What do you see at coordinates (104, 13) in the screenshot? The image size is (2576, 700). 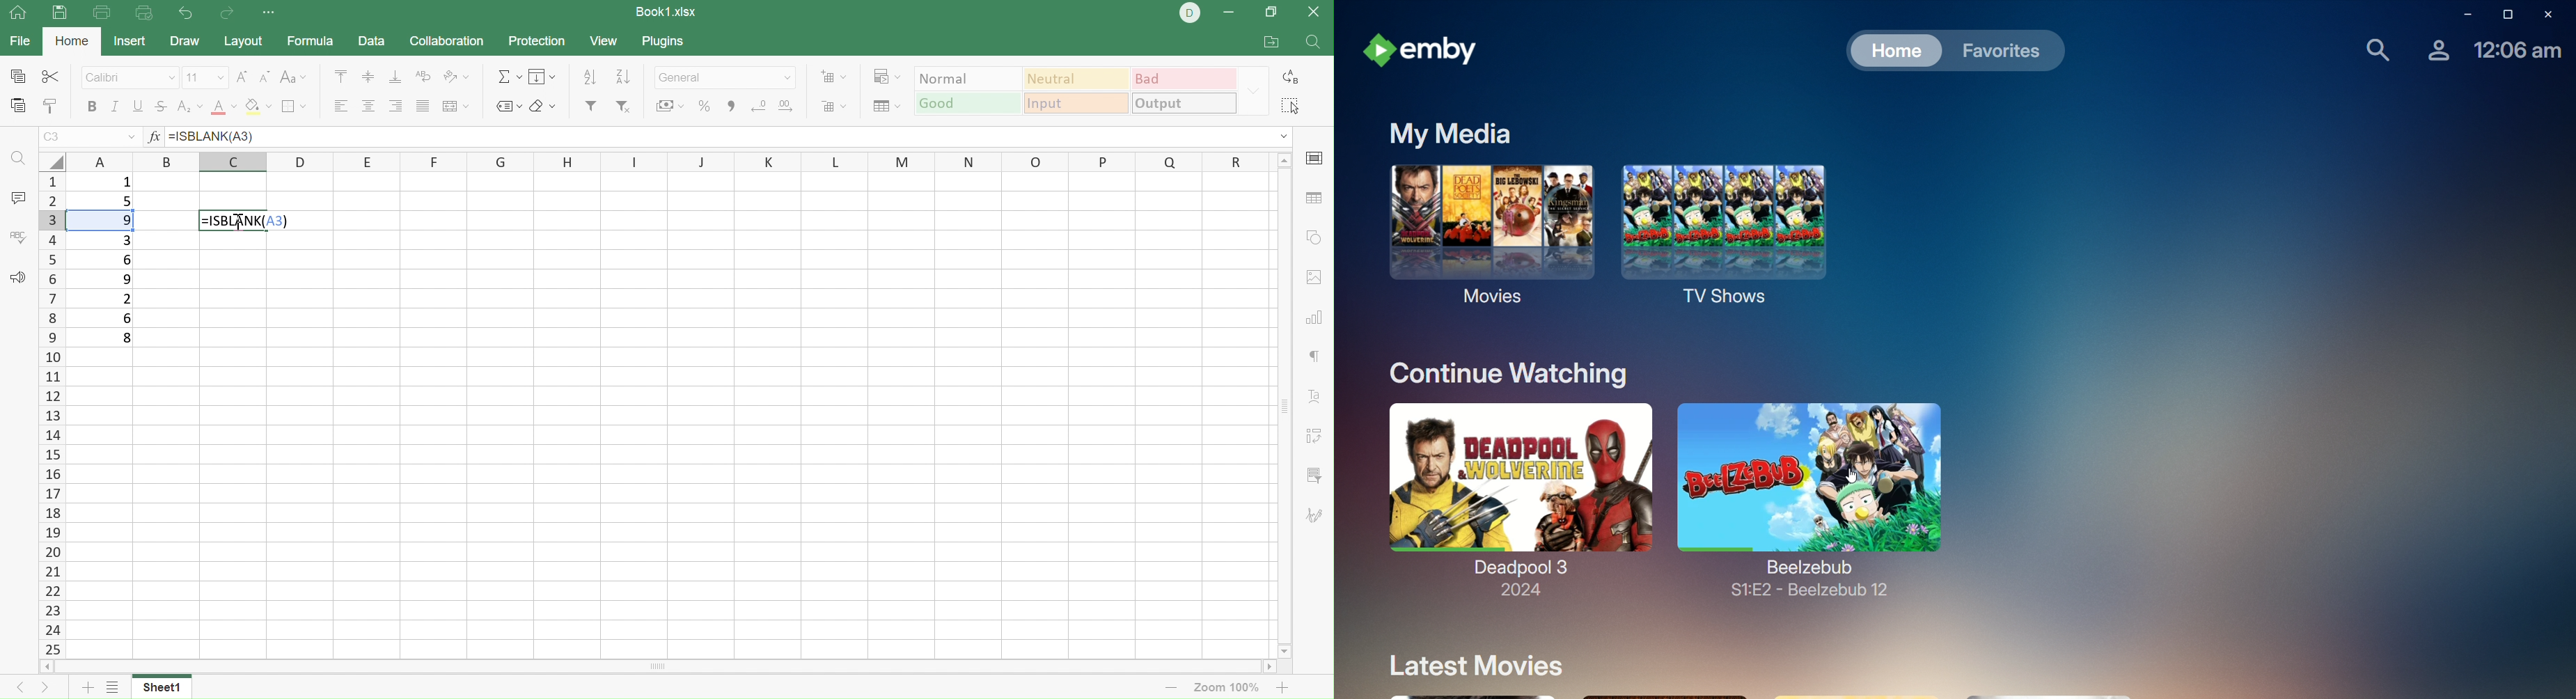 I see `Print file` at bounding box center [104, 13].